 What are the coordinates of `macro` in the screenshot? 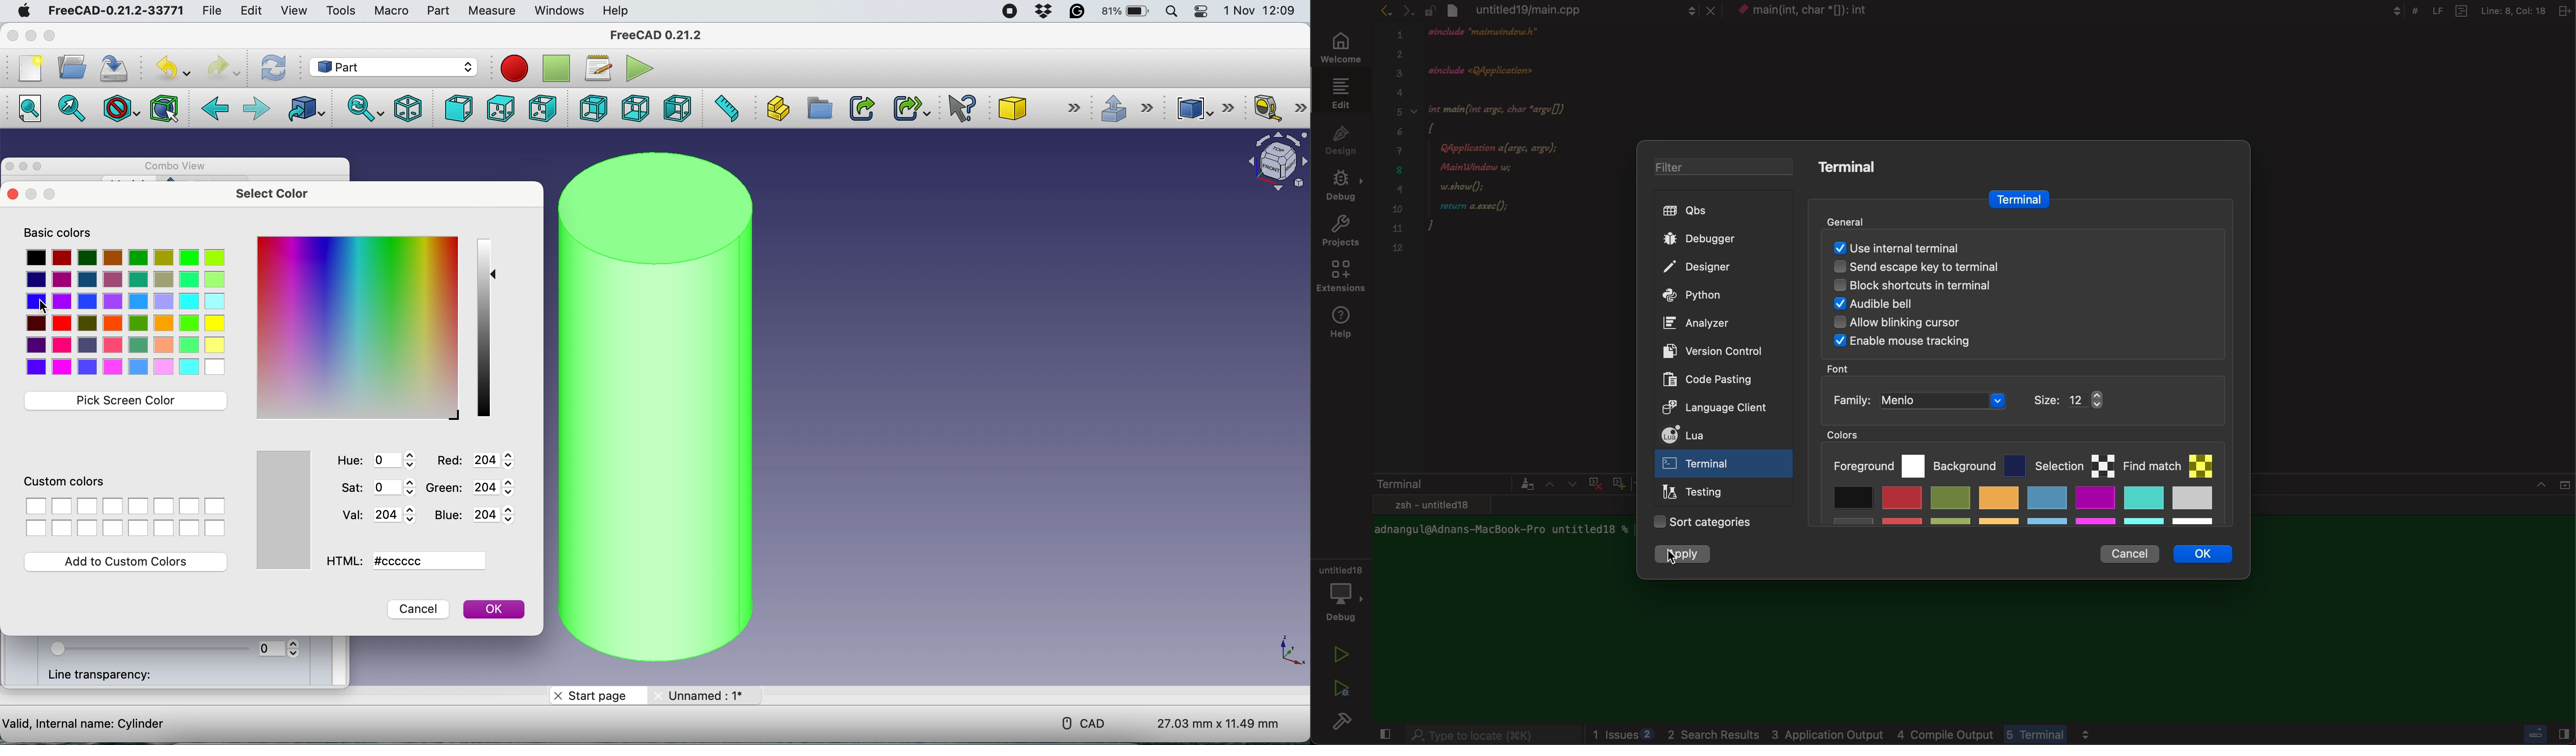 It's located at (394, 12).